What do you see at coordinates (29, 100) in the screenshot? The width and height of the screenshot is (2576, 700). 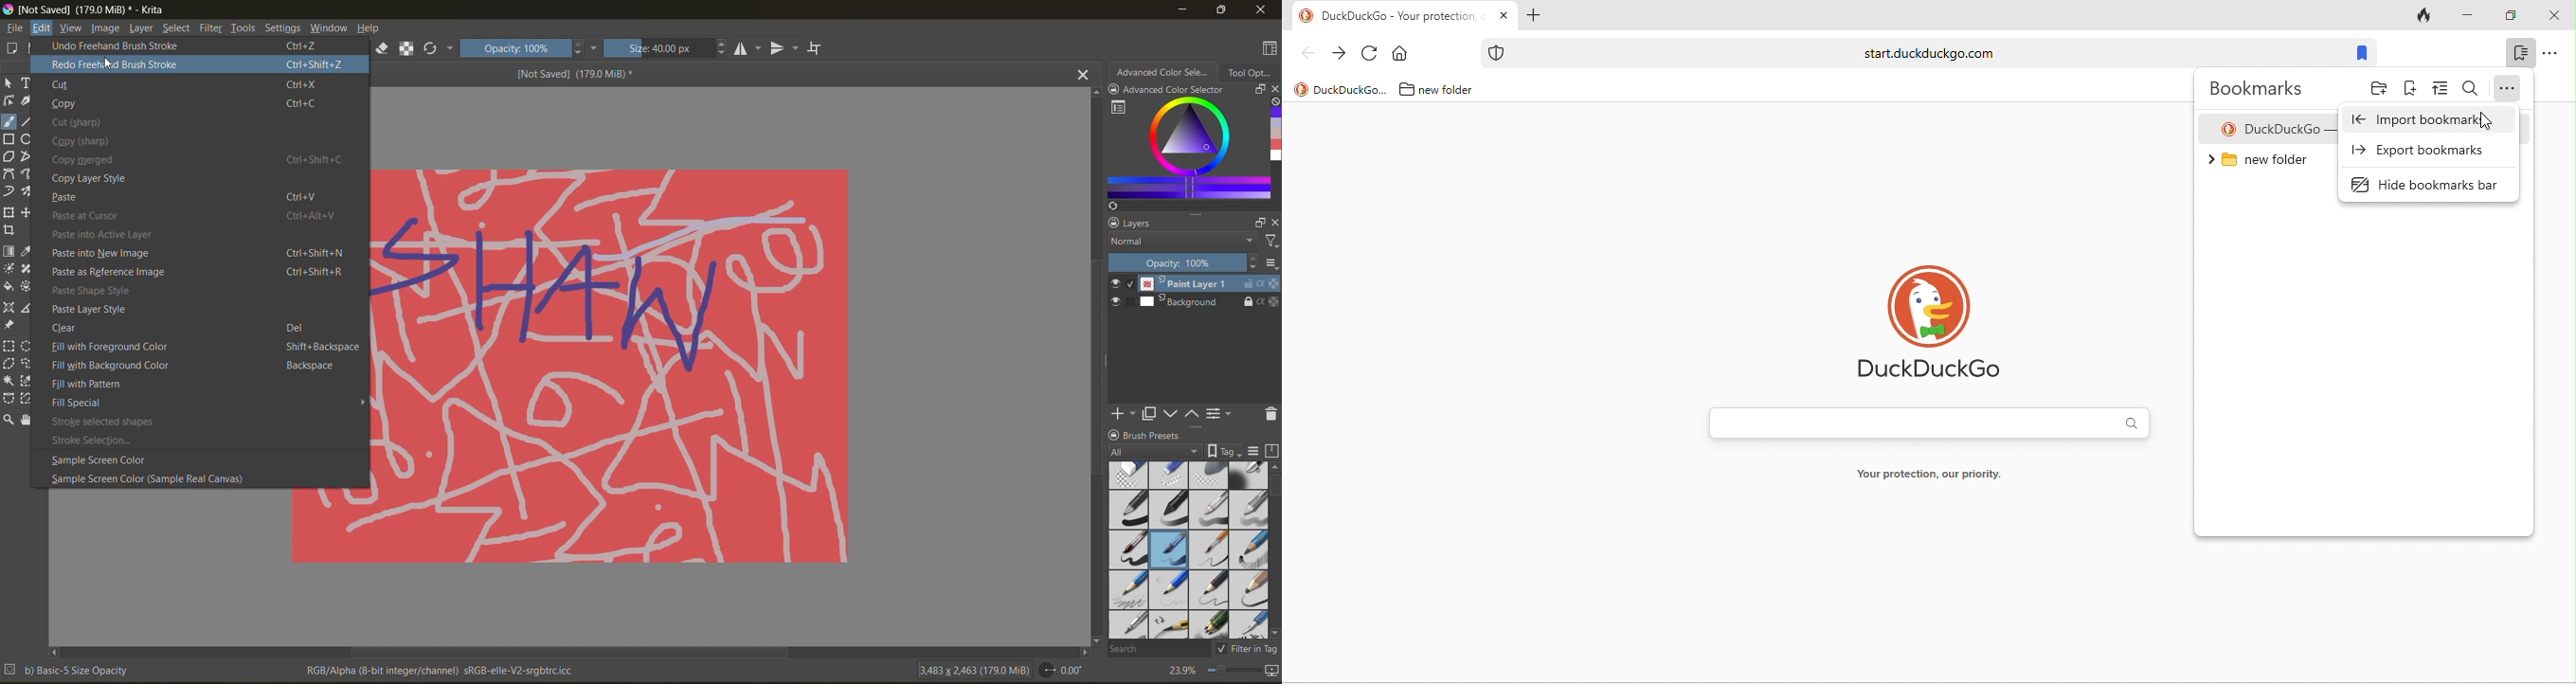 I see `calligraphy` at bounding box center [29, 100].